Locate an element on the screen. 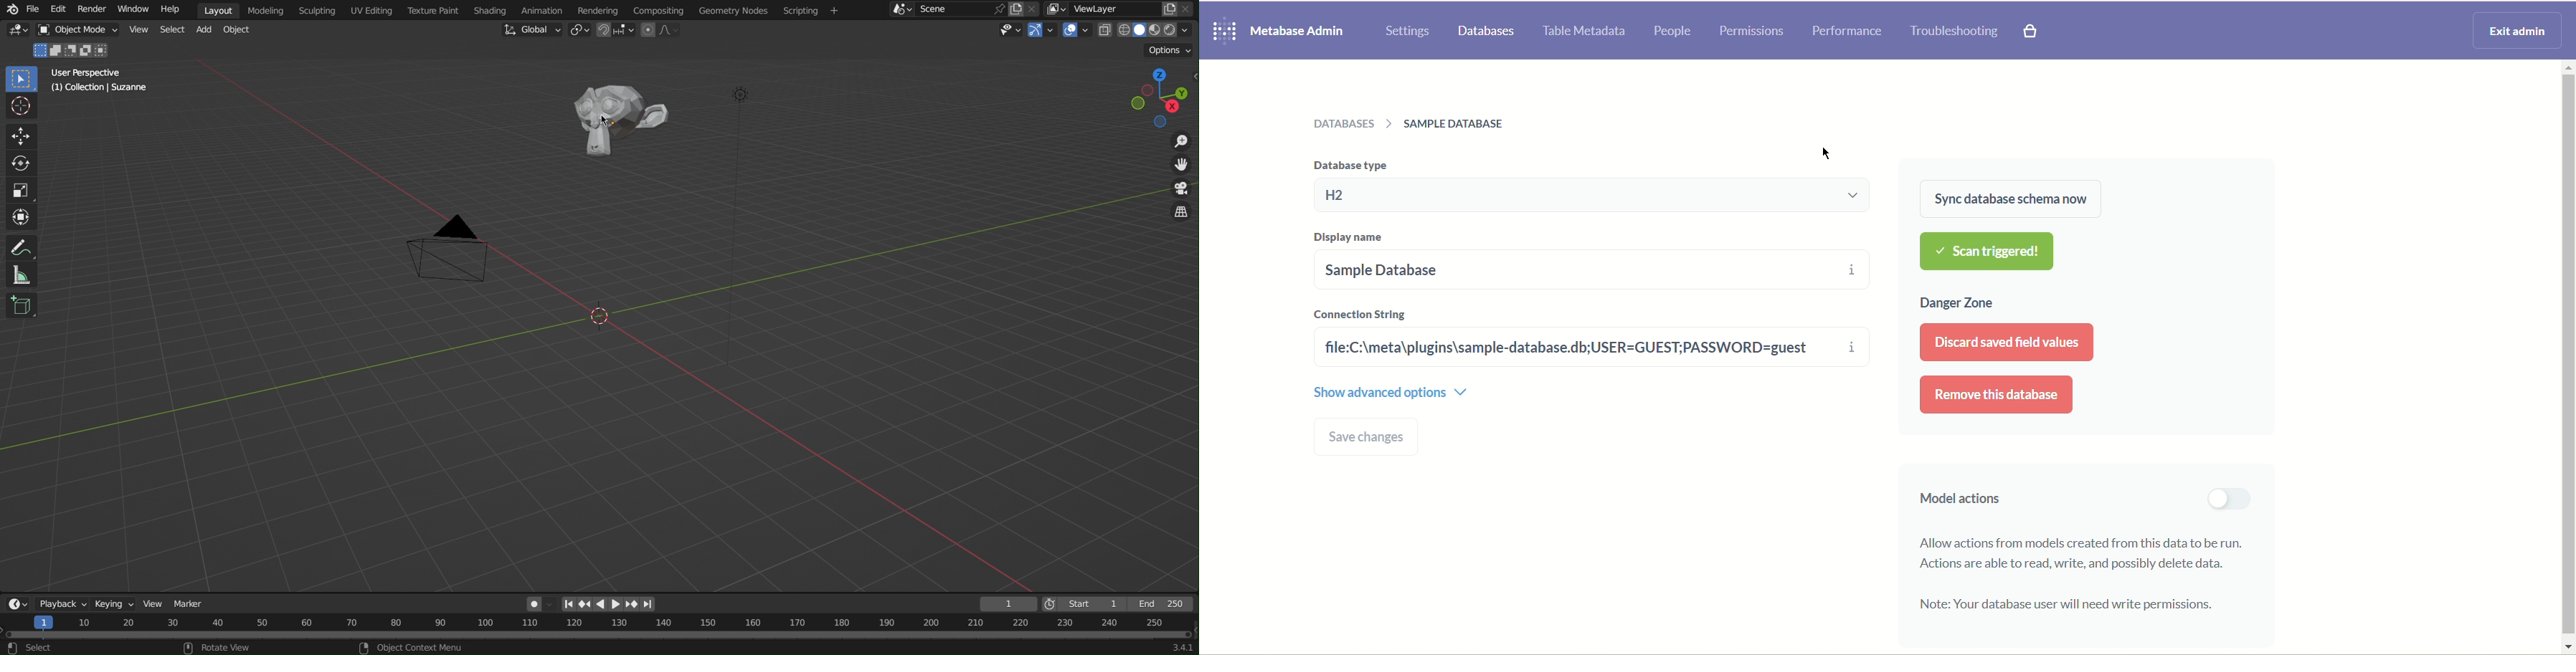 The width and height of the screenshot is (2576, 672). invert existing selection is located at coordinates (88, 51).